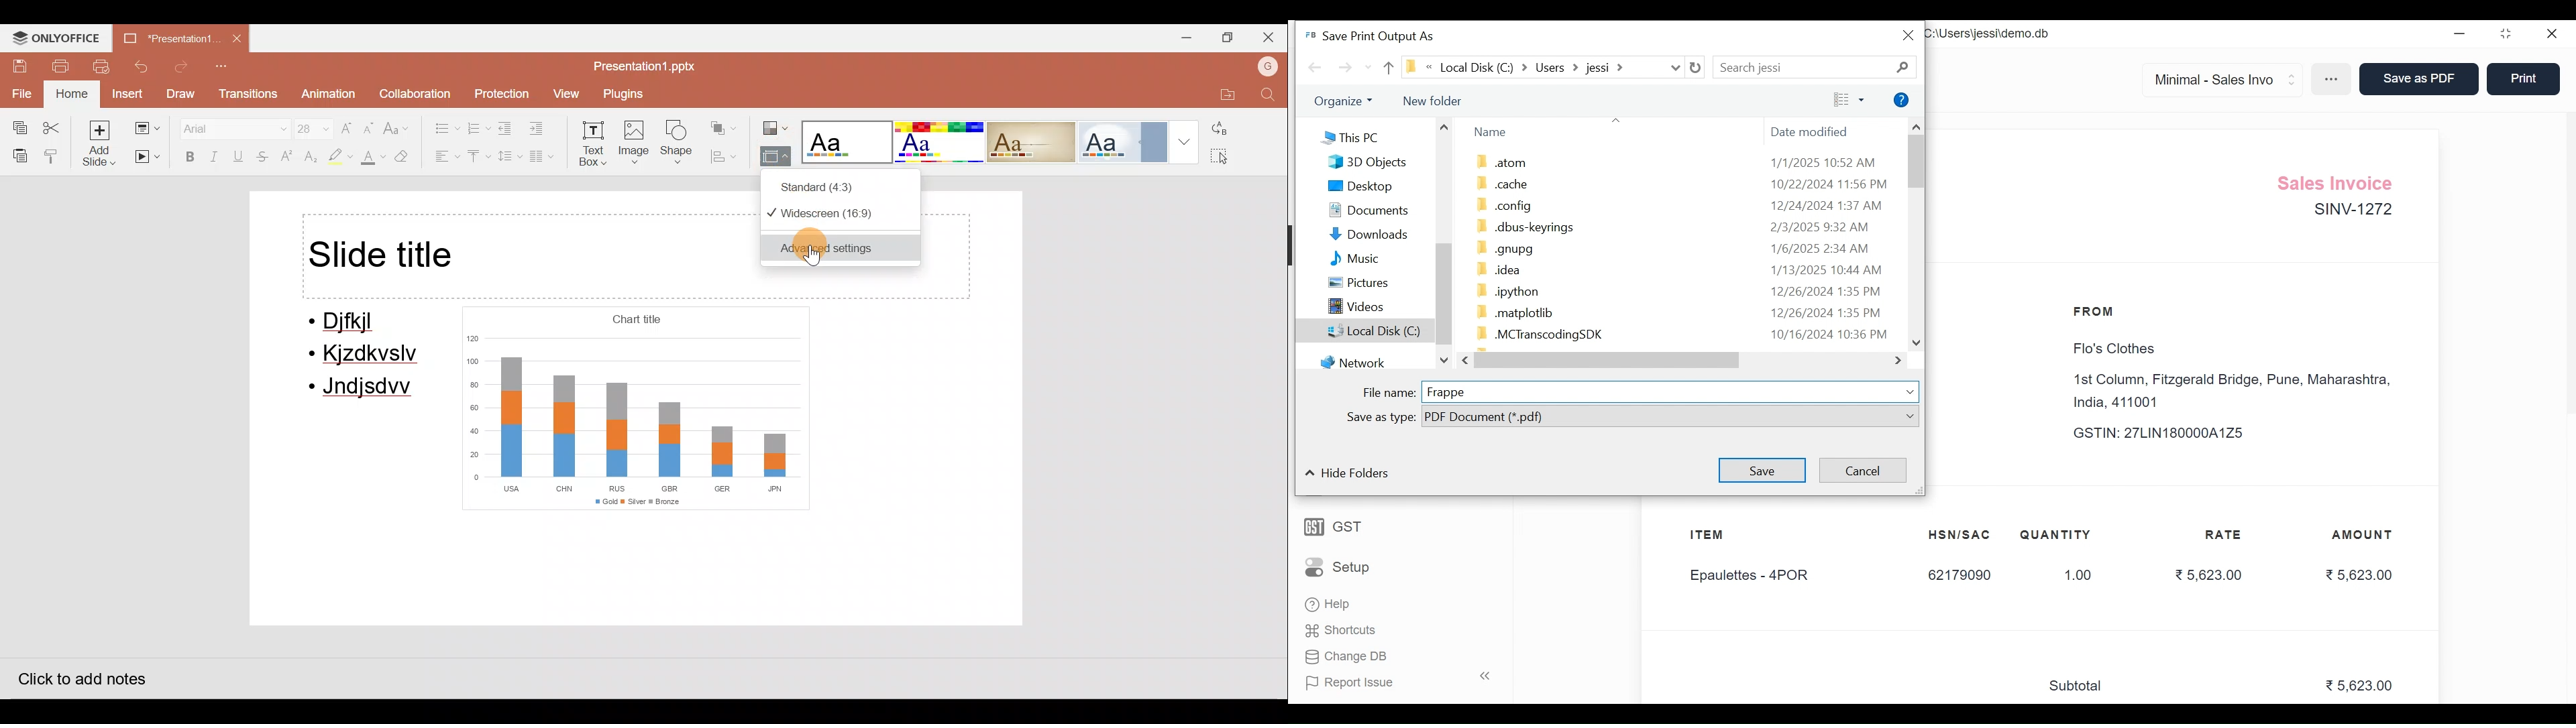  I want to click on 10/22/2024 11:56 PM, so click(1827, 183).